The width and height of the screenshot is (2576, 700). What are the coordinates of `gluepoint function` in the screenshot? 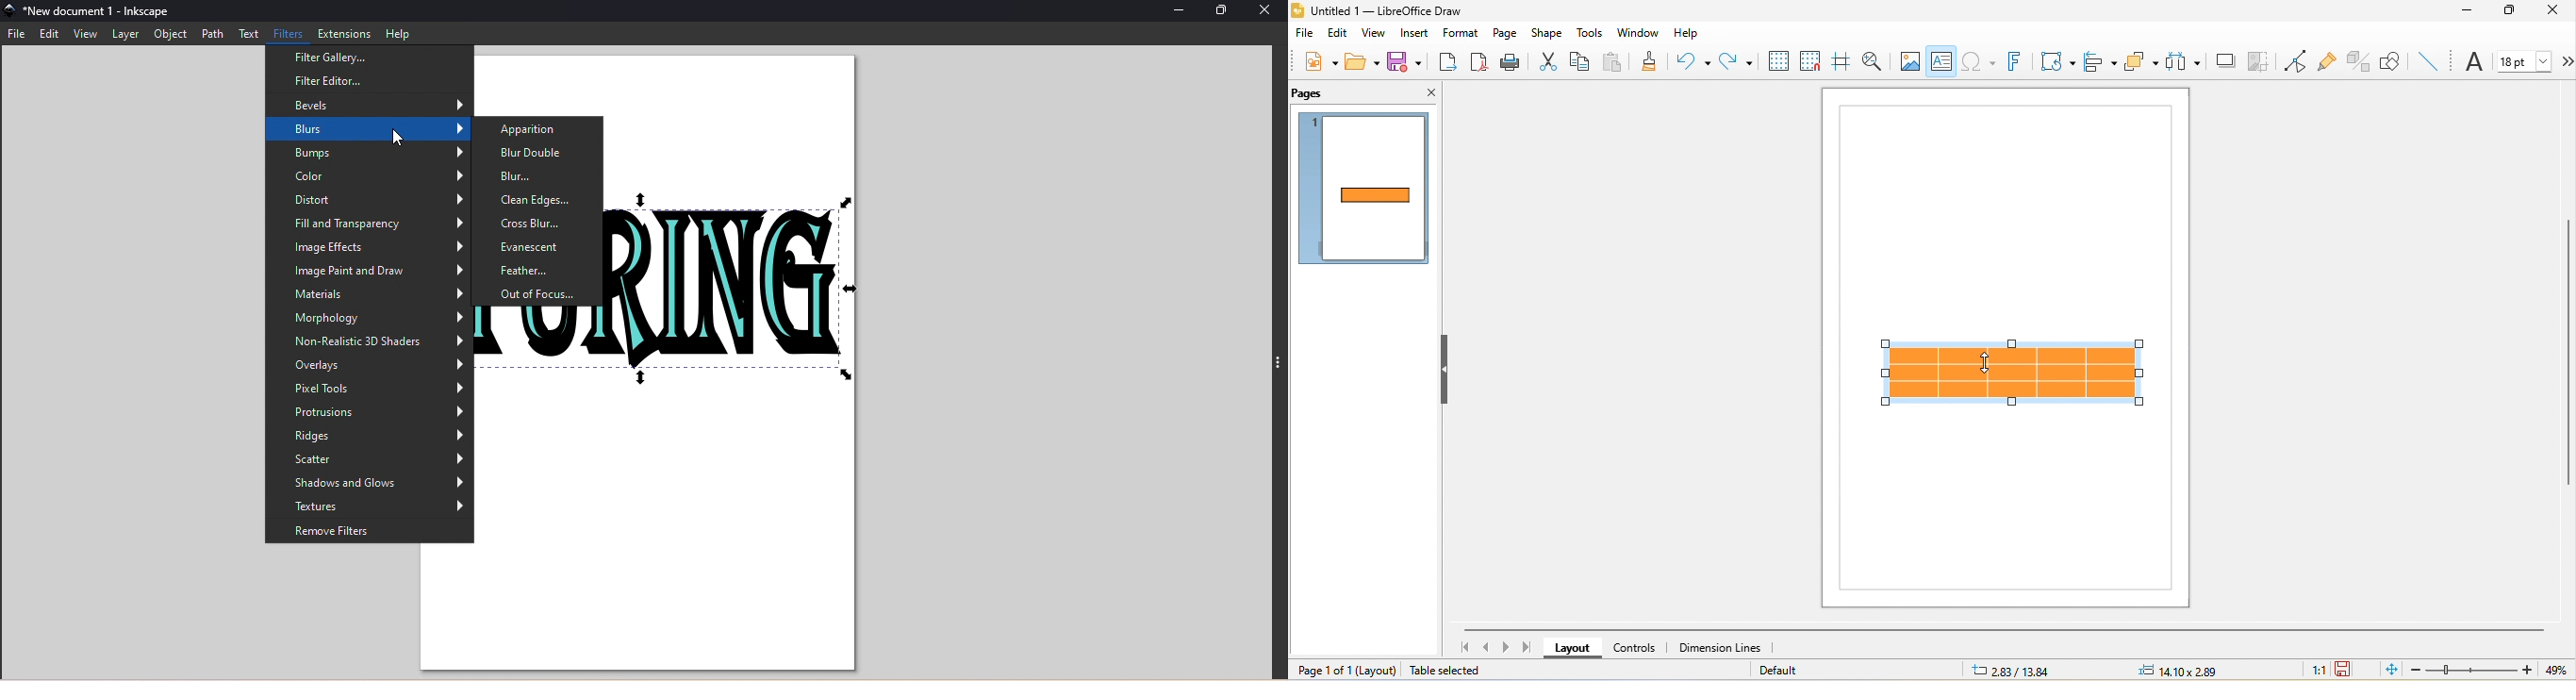 It's located at (2329, 61).